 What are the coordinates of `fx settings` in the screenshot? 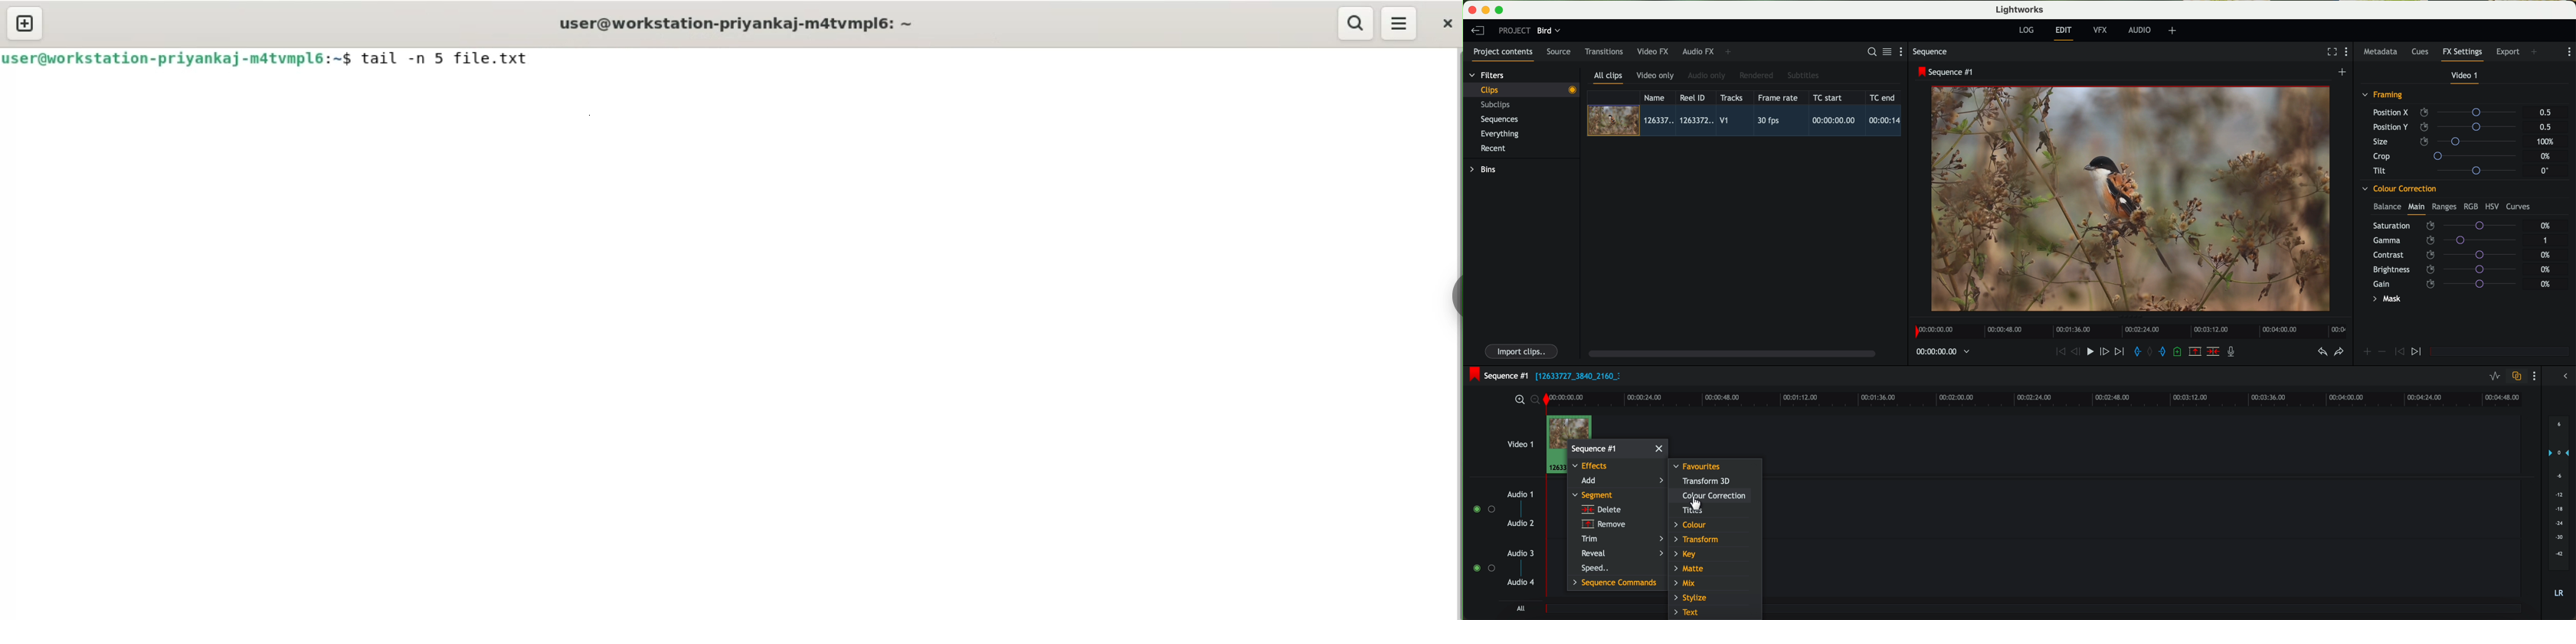 It's located at (2462, 54).